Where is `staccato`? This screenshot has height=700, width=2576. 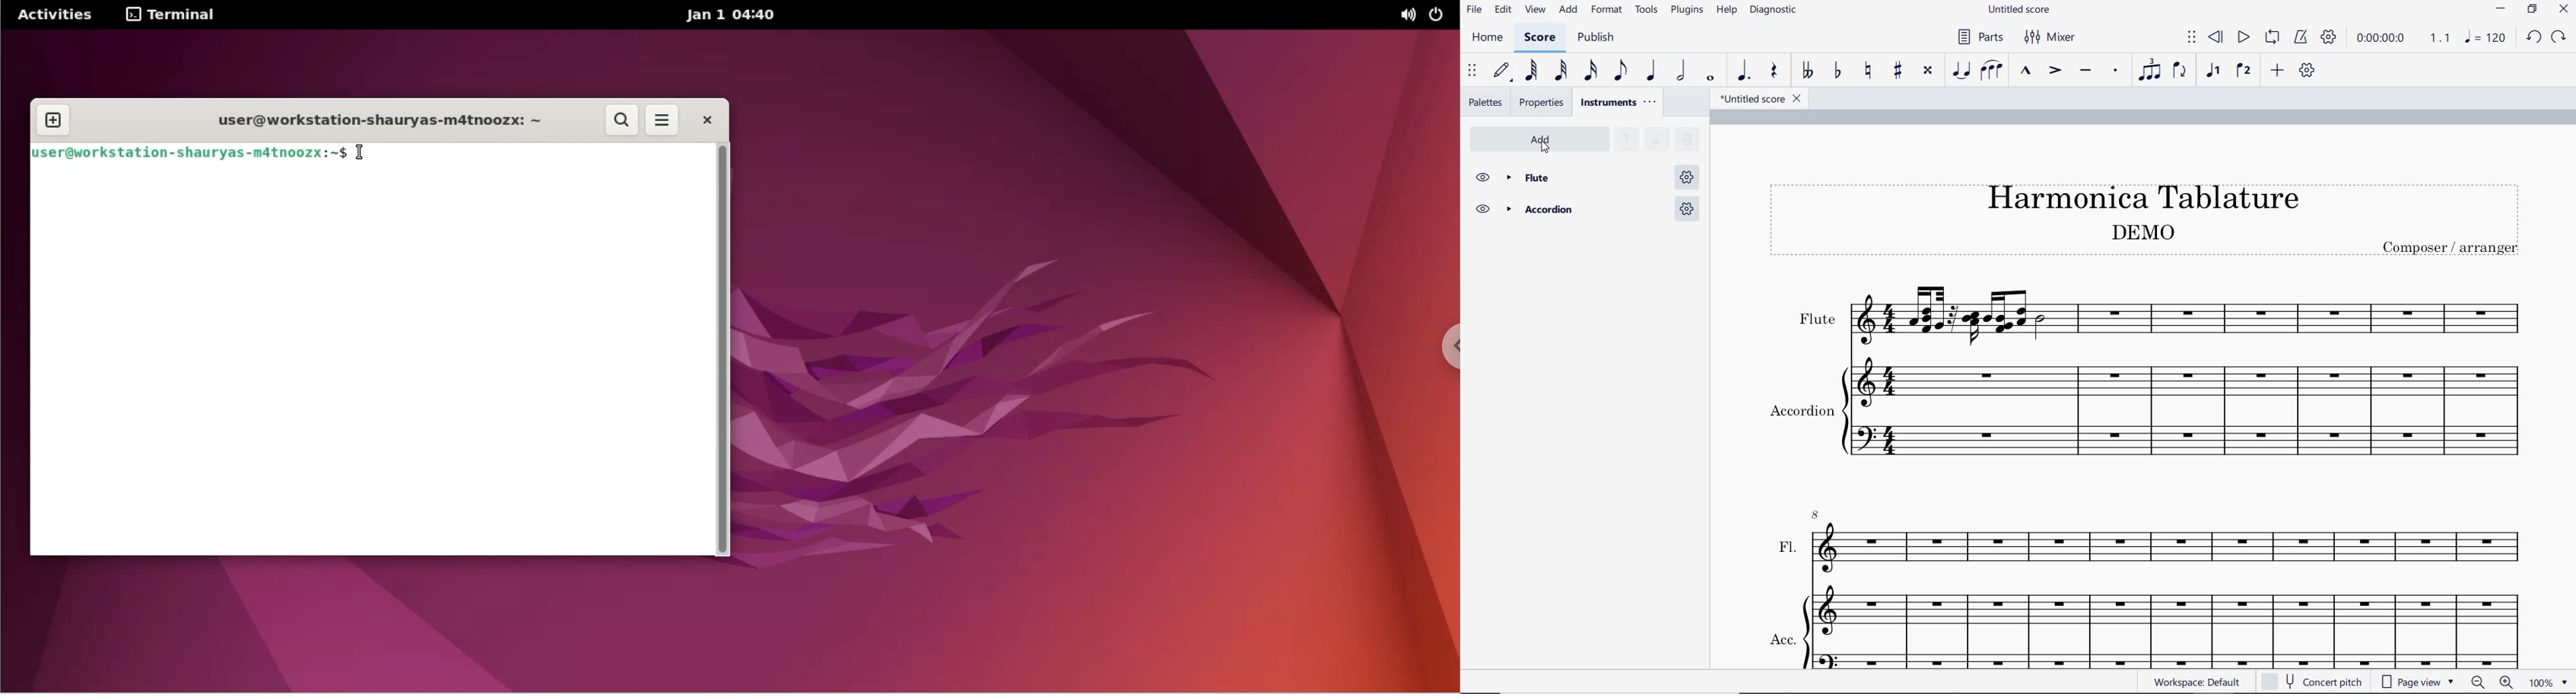 staccato is located at coordinates (2115, 71).